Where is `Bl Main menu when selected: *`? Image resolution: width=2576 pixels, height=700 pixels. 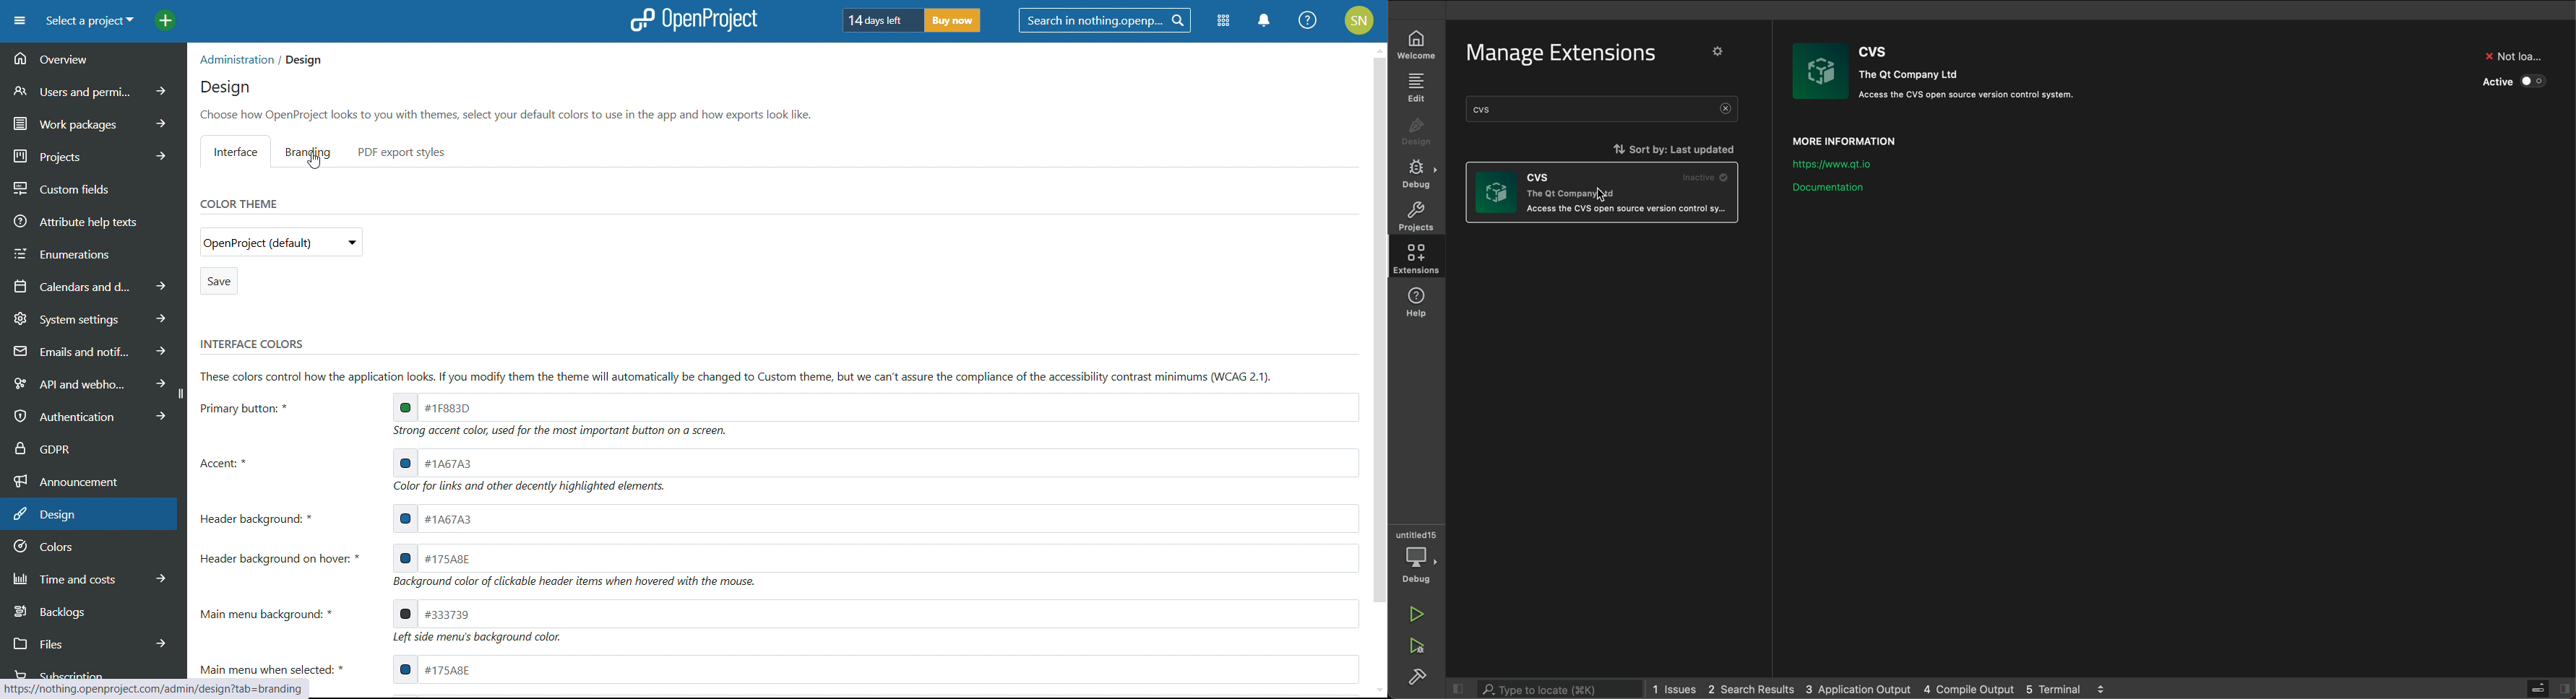 Bl Main menu when selected: * is located at coordinates (276, 667).